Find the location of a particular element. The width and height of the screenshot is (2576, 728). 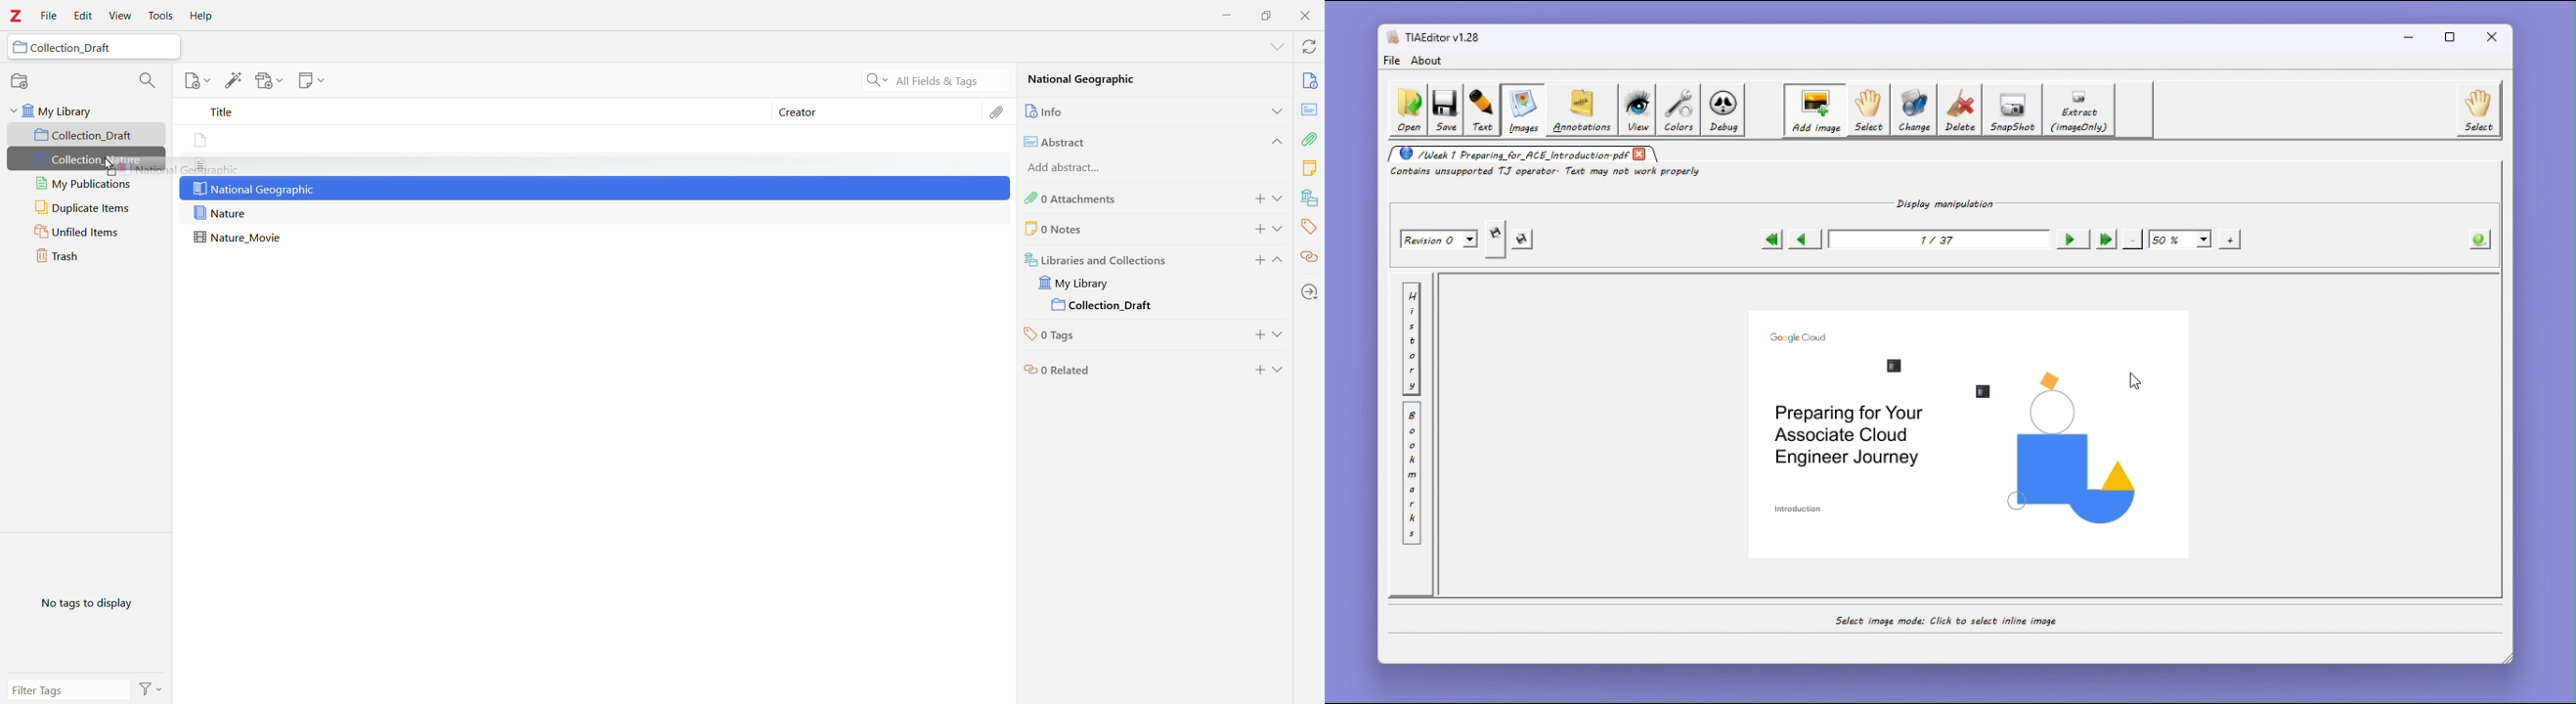

Application Logo is located at coordinates (17, 16).